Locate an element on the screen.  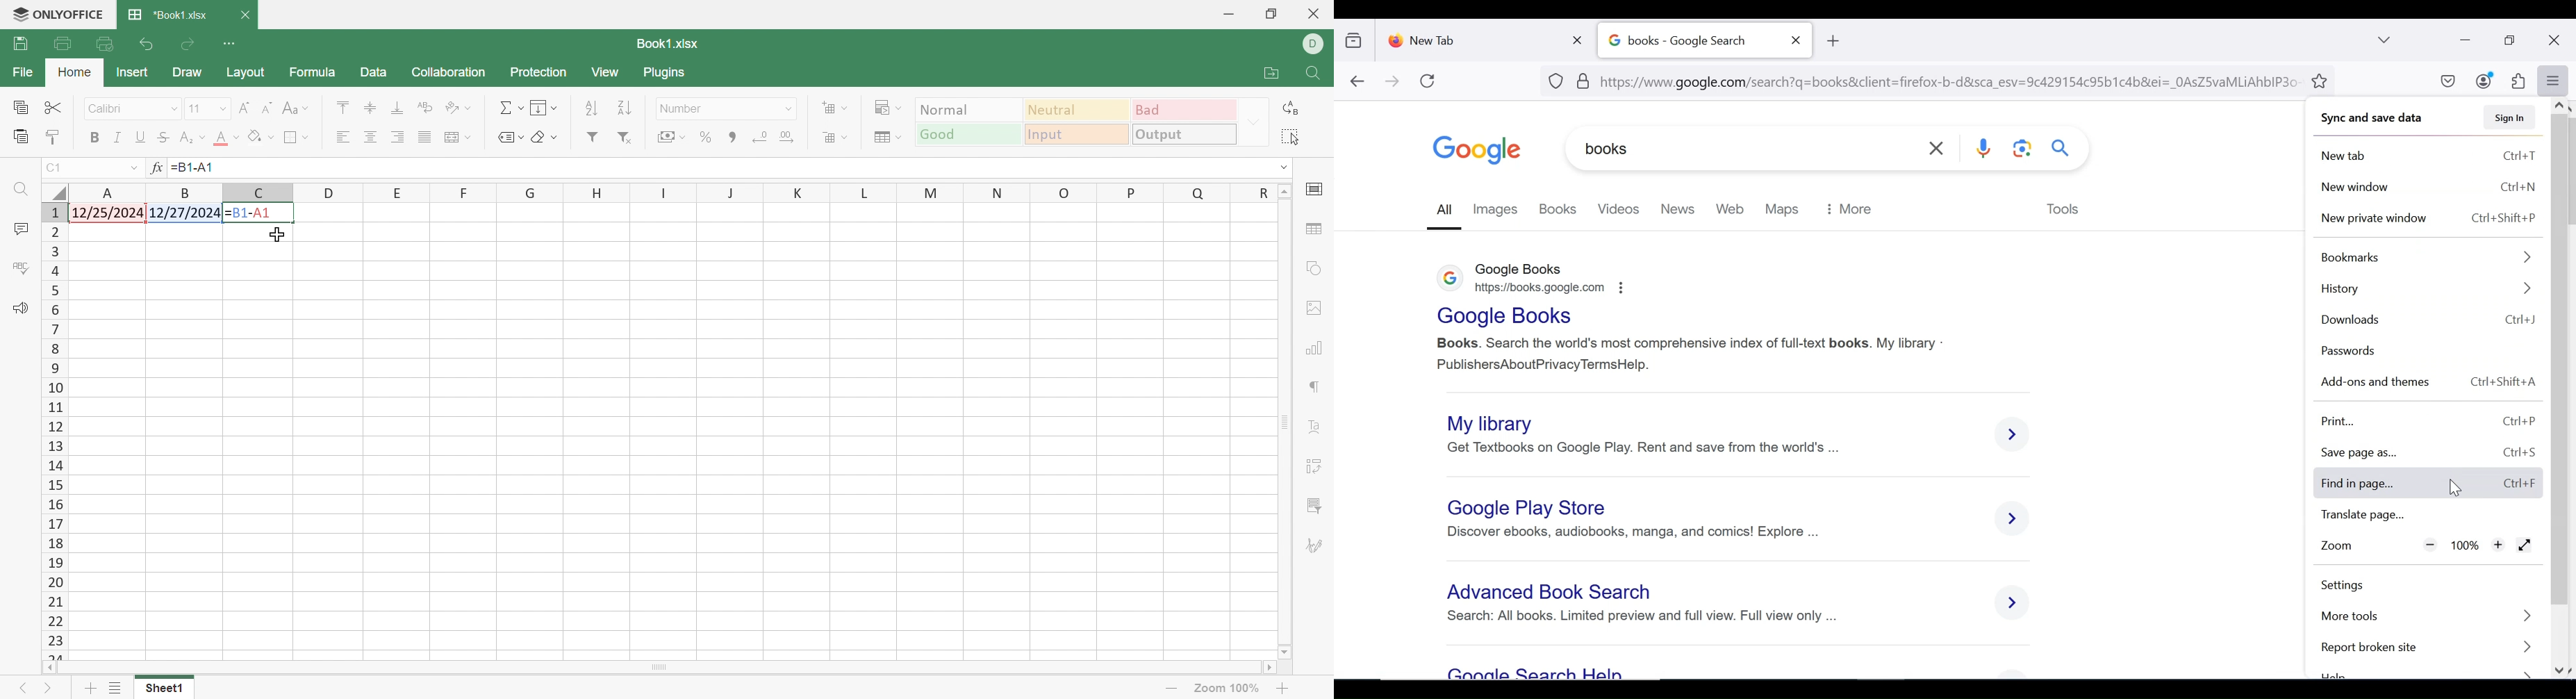
zoom in is located at coordinates (2431, 544).